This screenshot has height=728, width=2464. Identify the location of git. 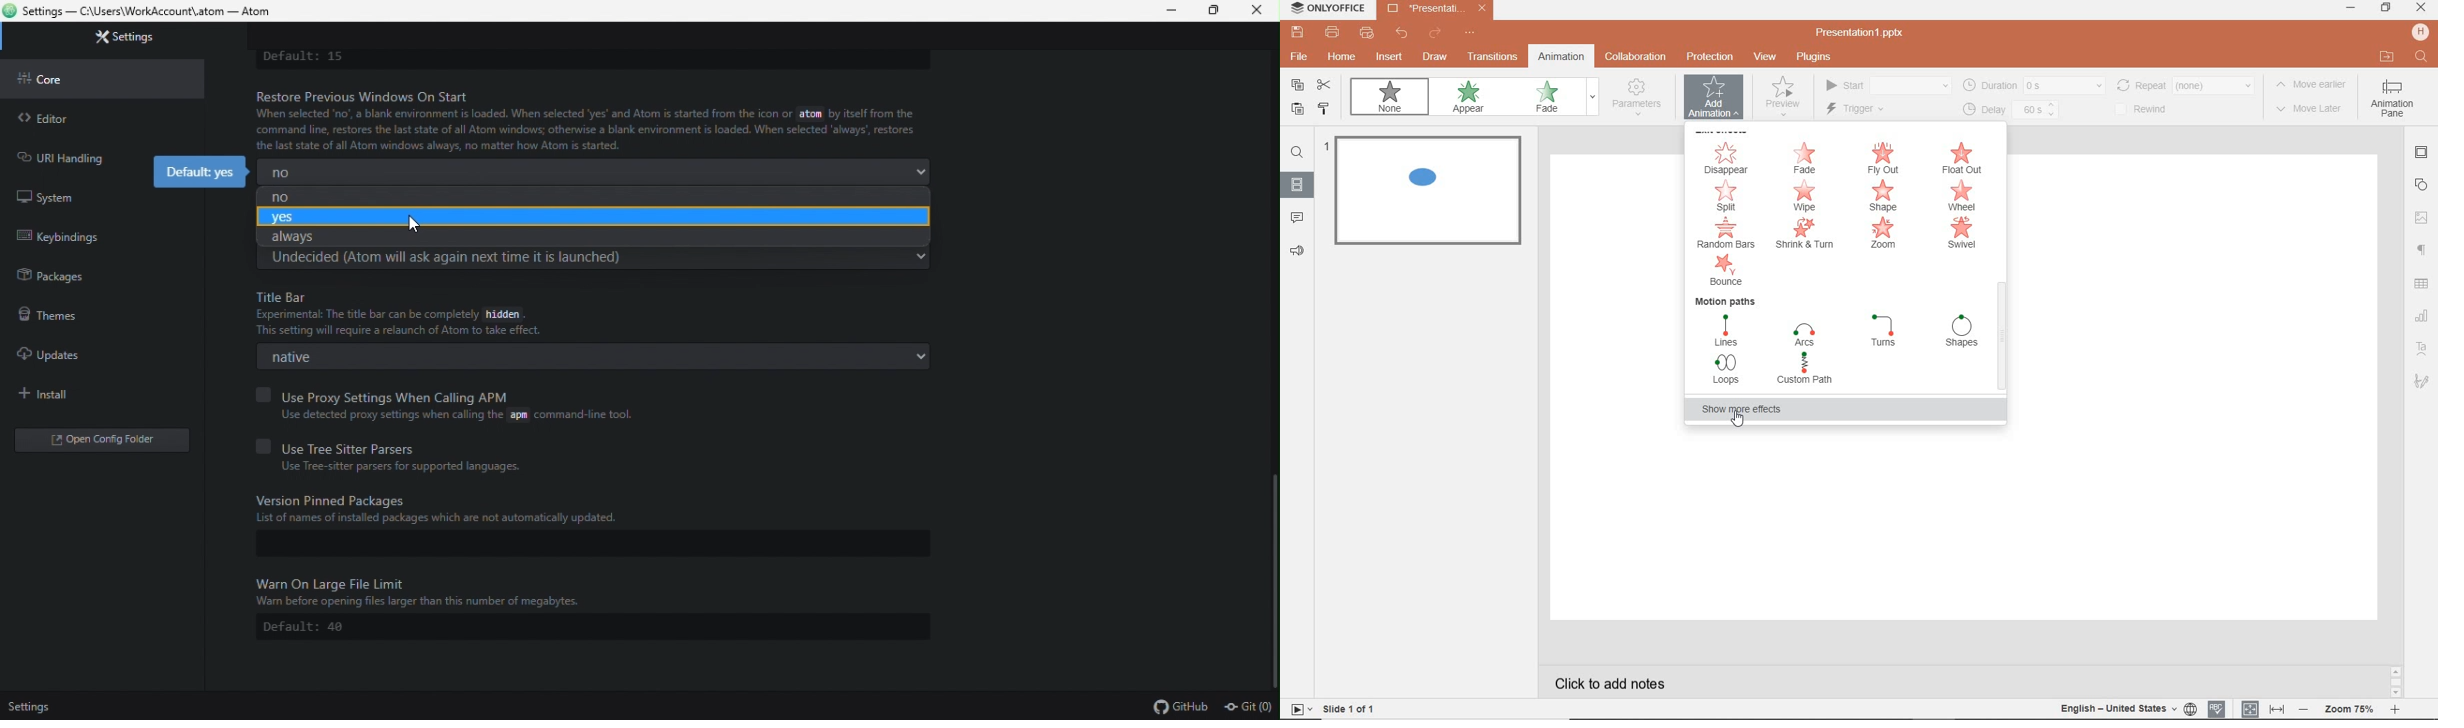
(1250, 706).